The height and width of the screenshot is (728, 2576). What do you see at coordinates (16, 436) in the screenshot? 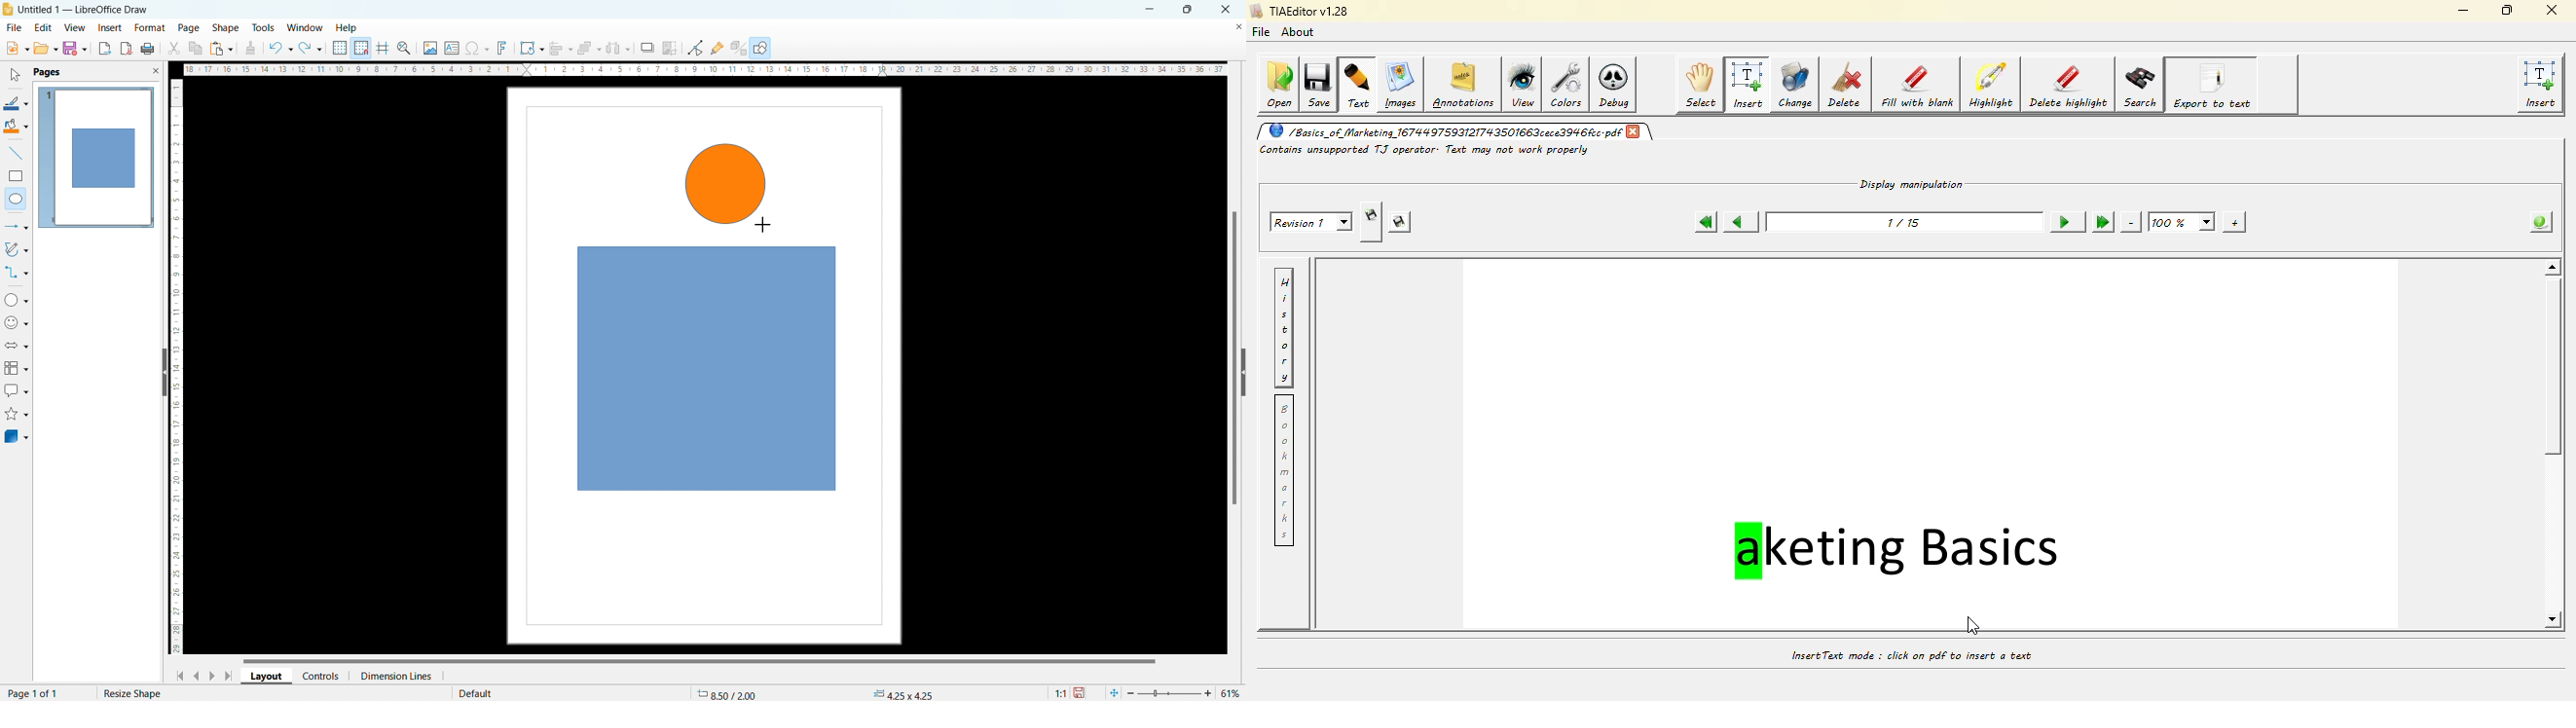
I see `3D objects` at bounding box center [16, 436].